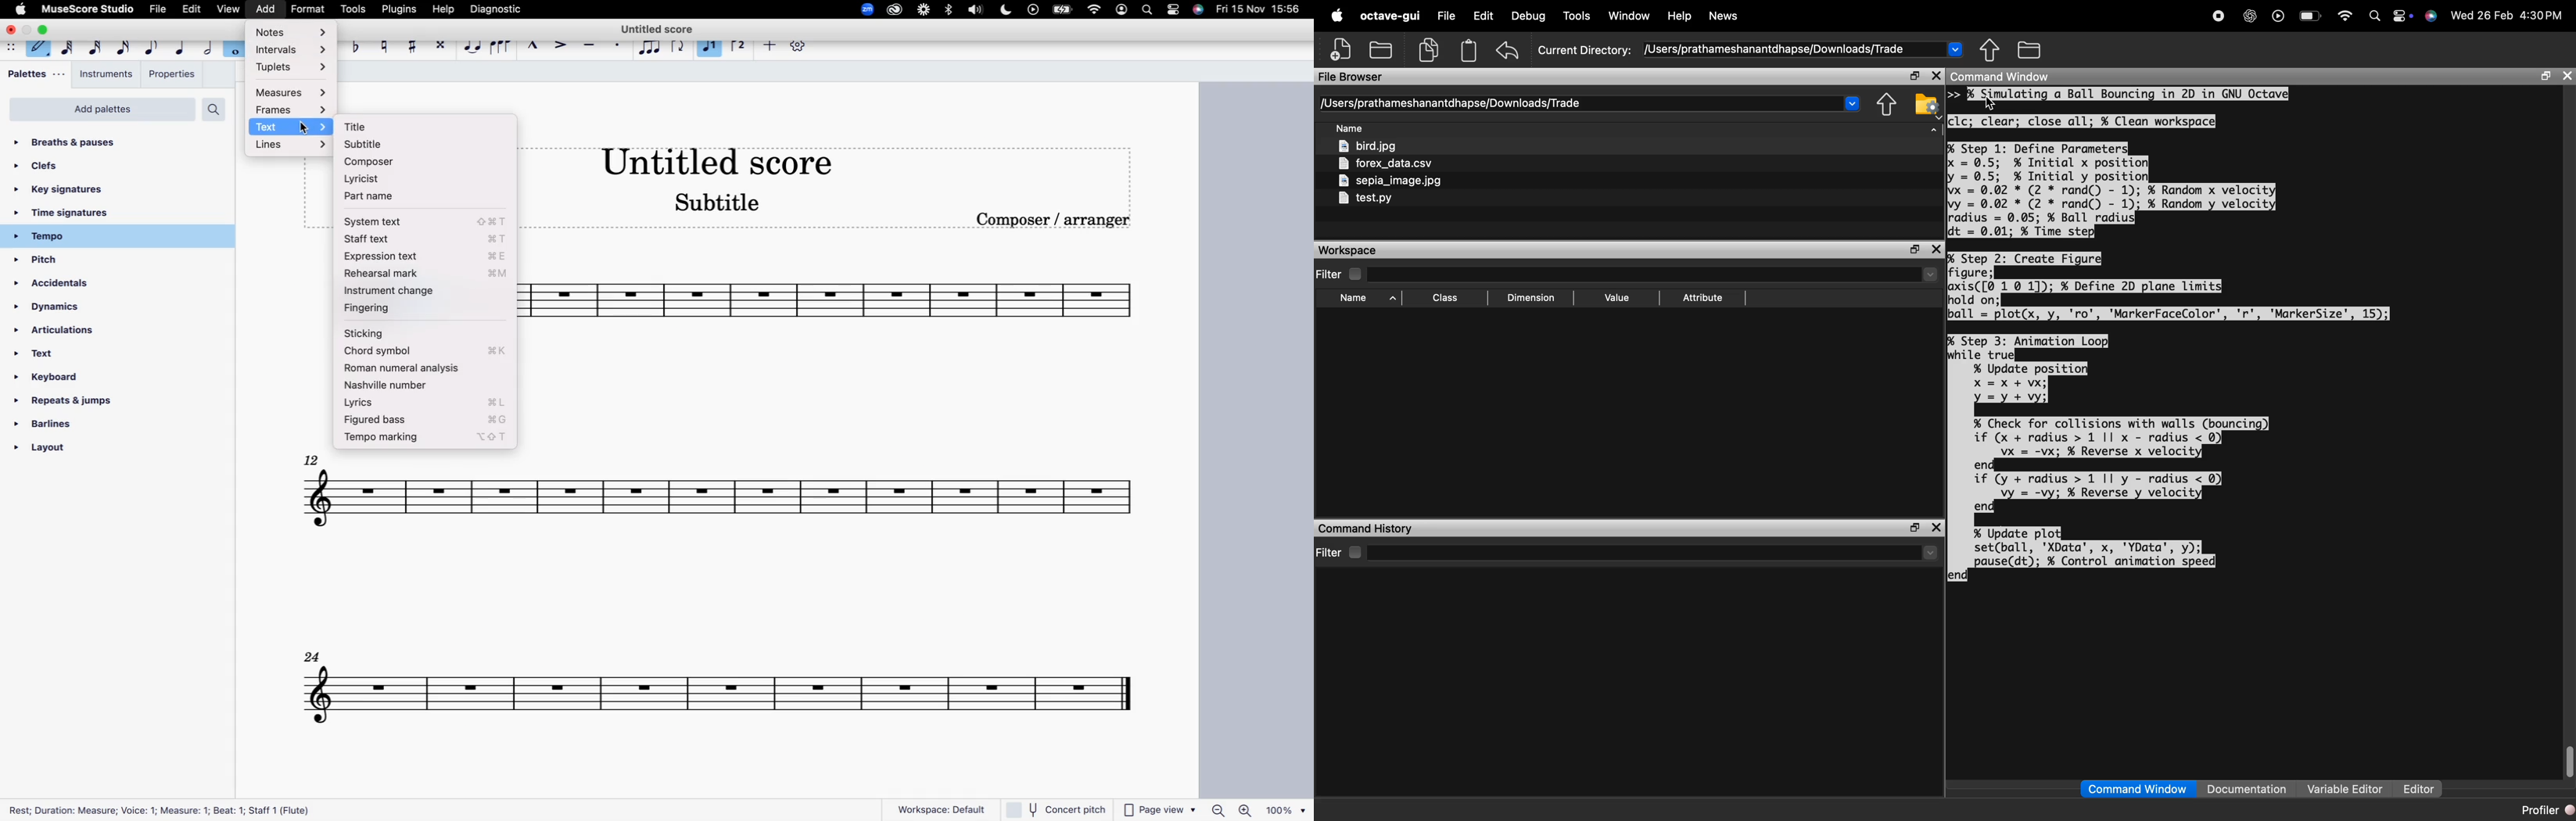  Describe the element at coordinates (293, 50) in the screenshot. I see `intervals` at that location.